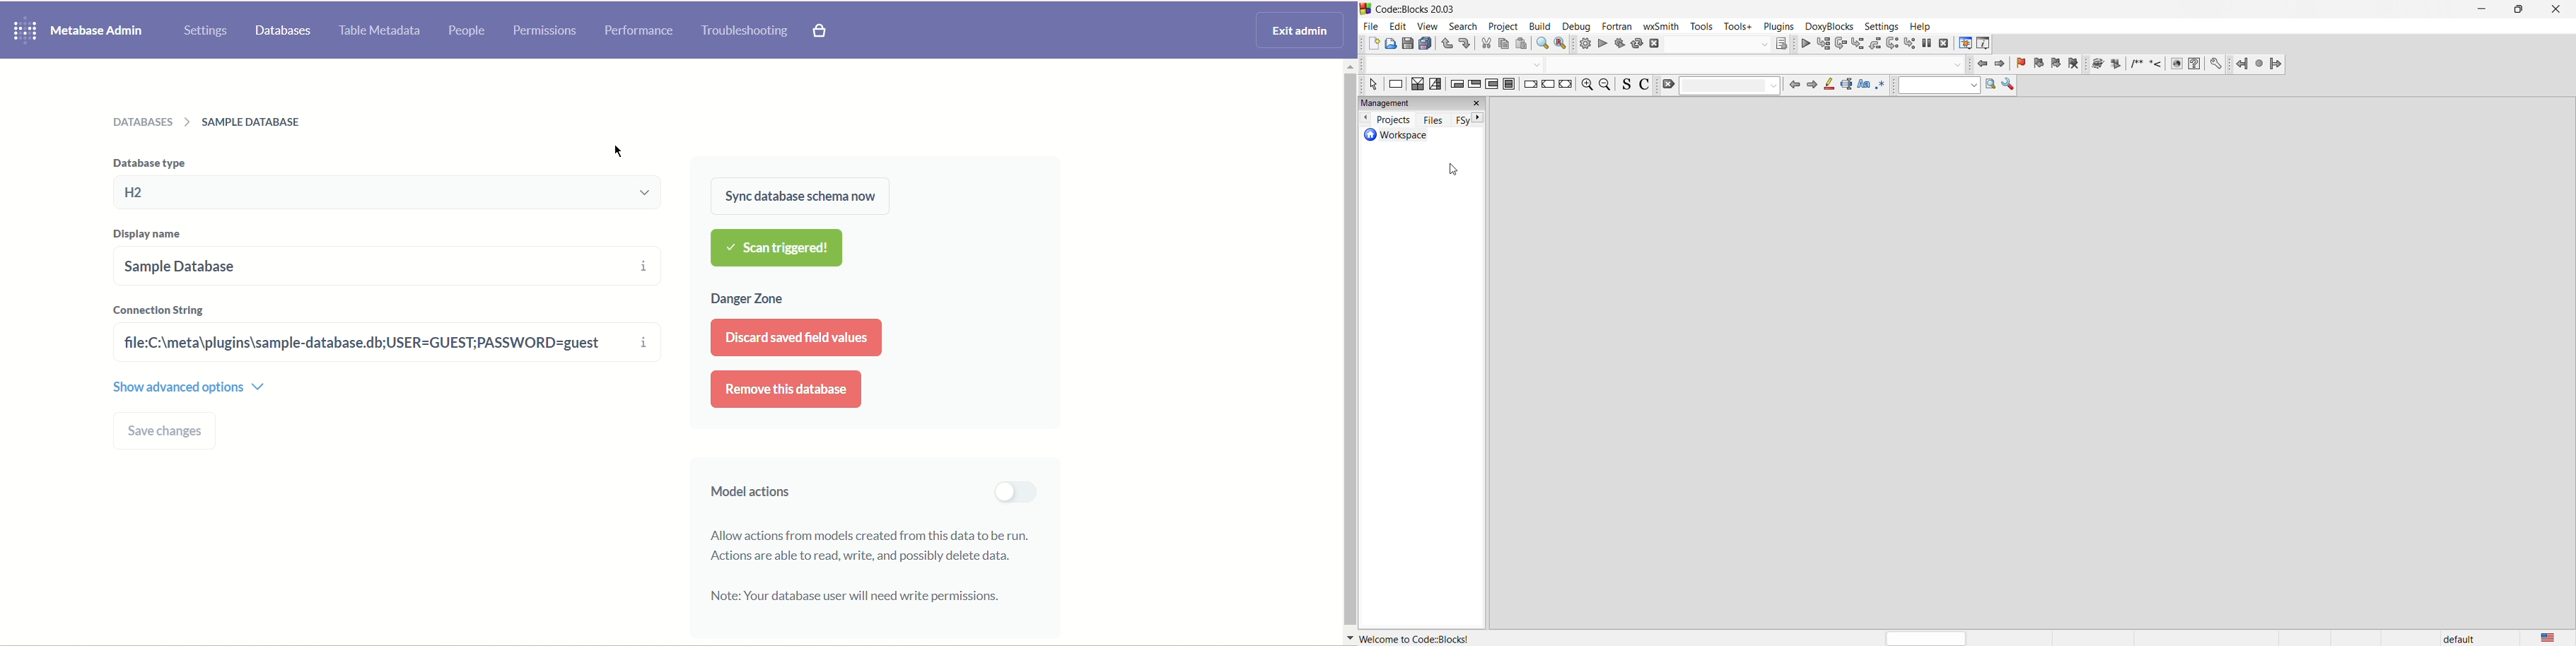 The image size is (2576, 672). Describe the element at coordinates (1411, 9) in the screenshot. I see `Code::Blocks 20.03` at that location.